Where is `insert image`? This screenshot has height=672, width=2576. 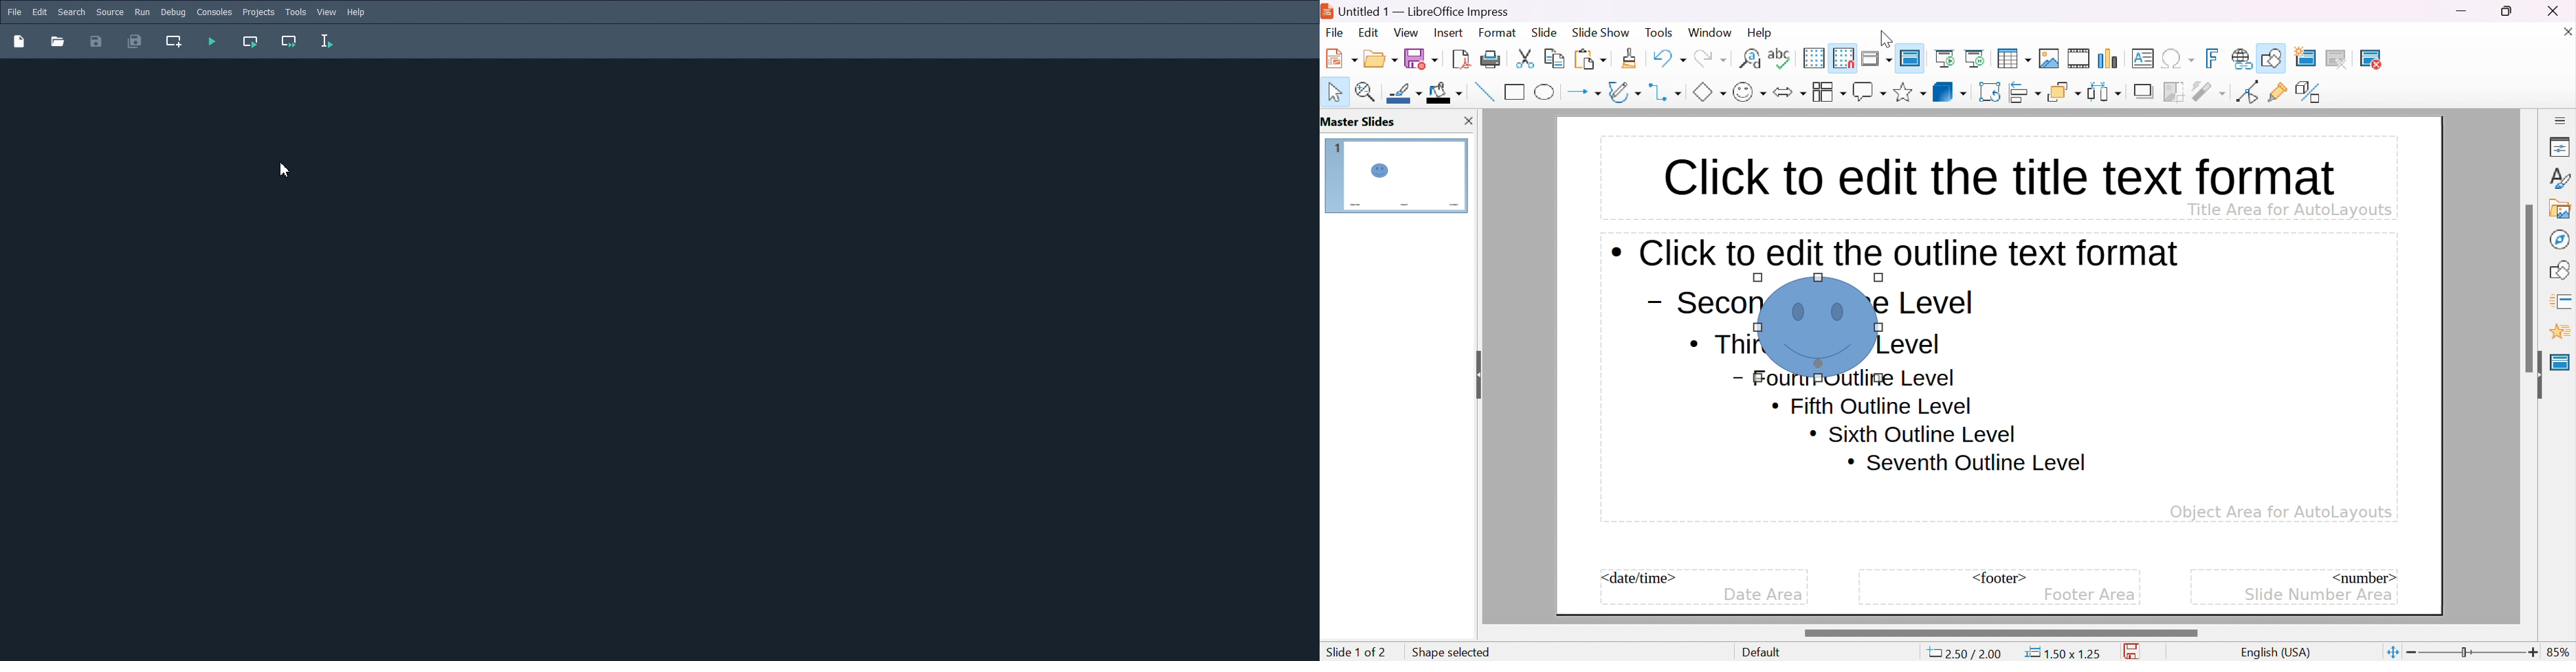
insert image is located at coordinates (2050, 58).